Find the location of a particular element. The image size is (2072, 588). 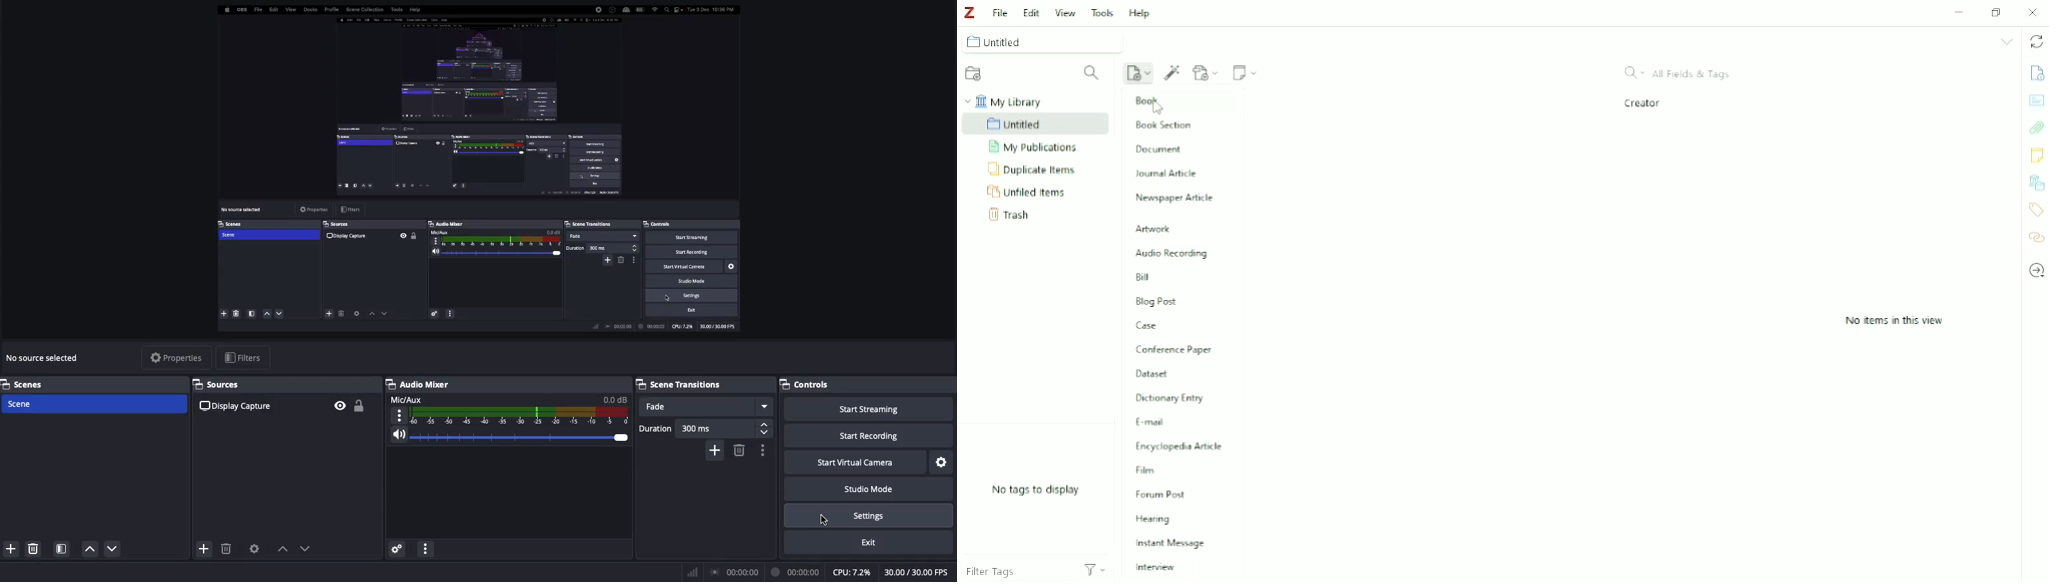

Options is located at coordinates (426, 547).